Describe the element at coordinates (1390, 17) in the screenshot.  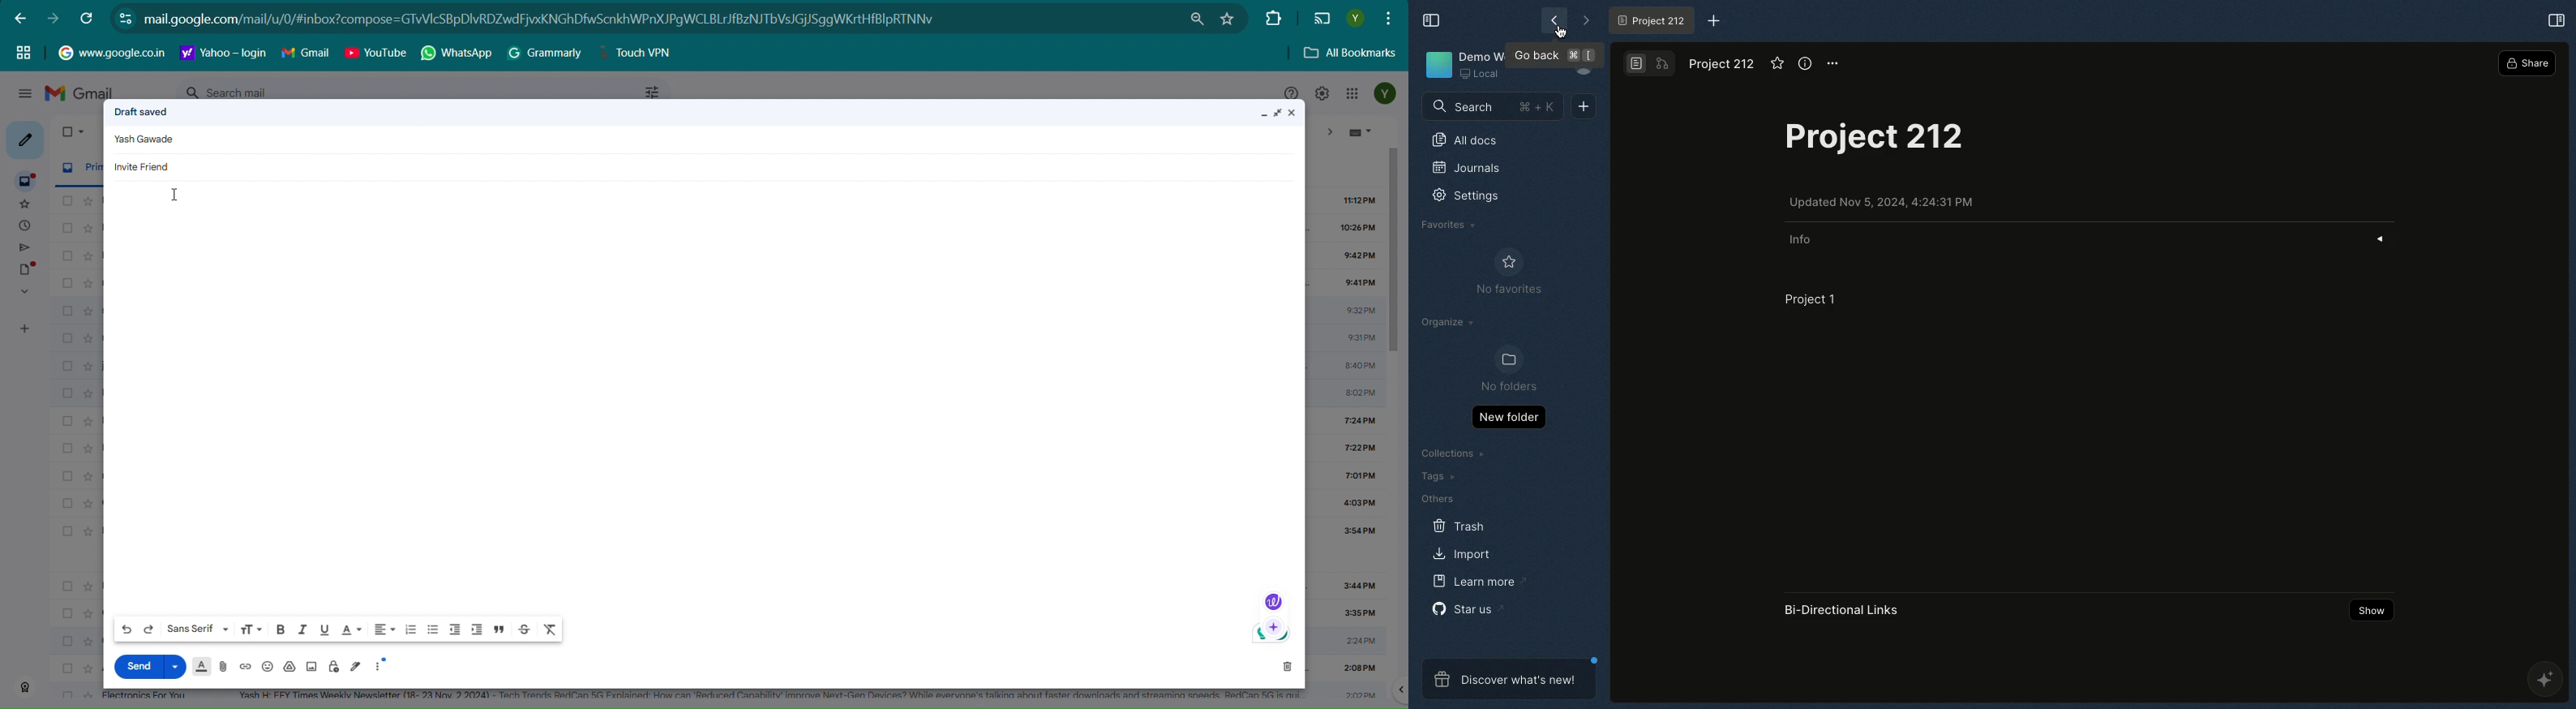
I see `Customize and control google chrome` at that location.